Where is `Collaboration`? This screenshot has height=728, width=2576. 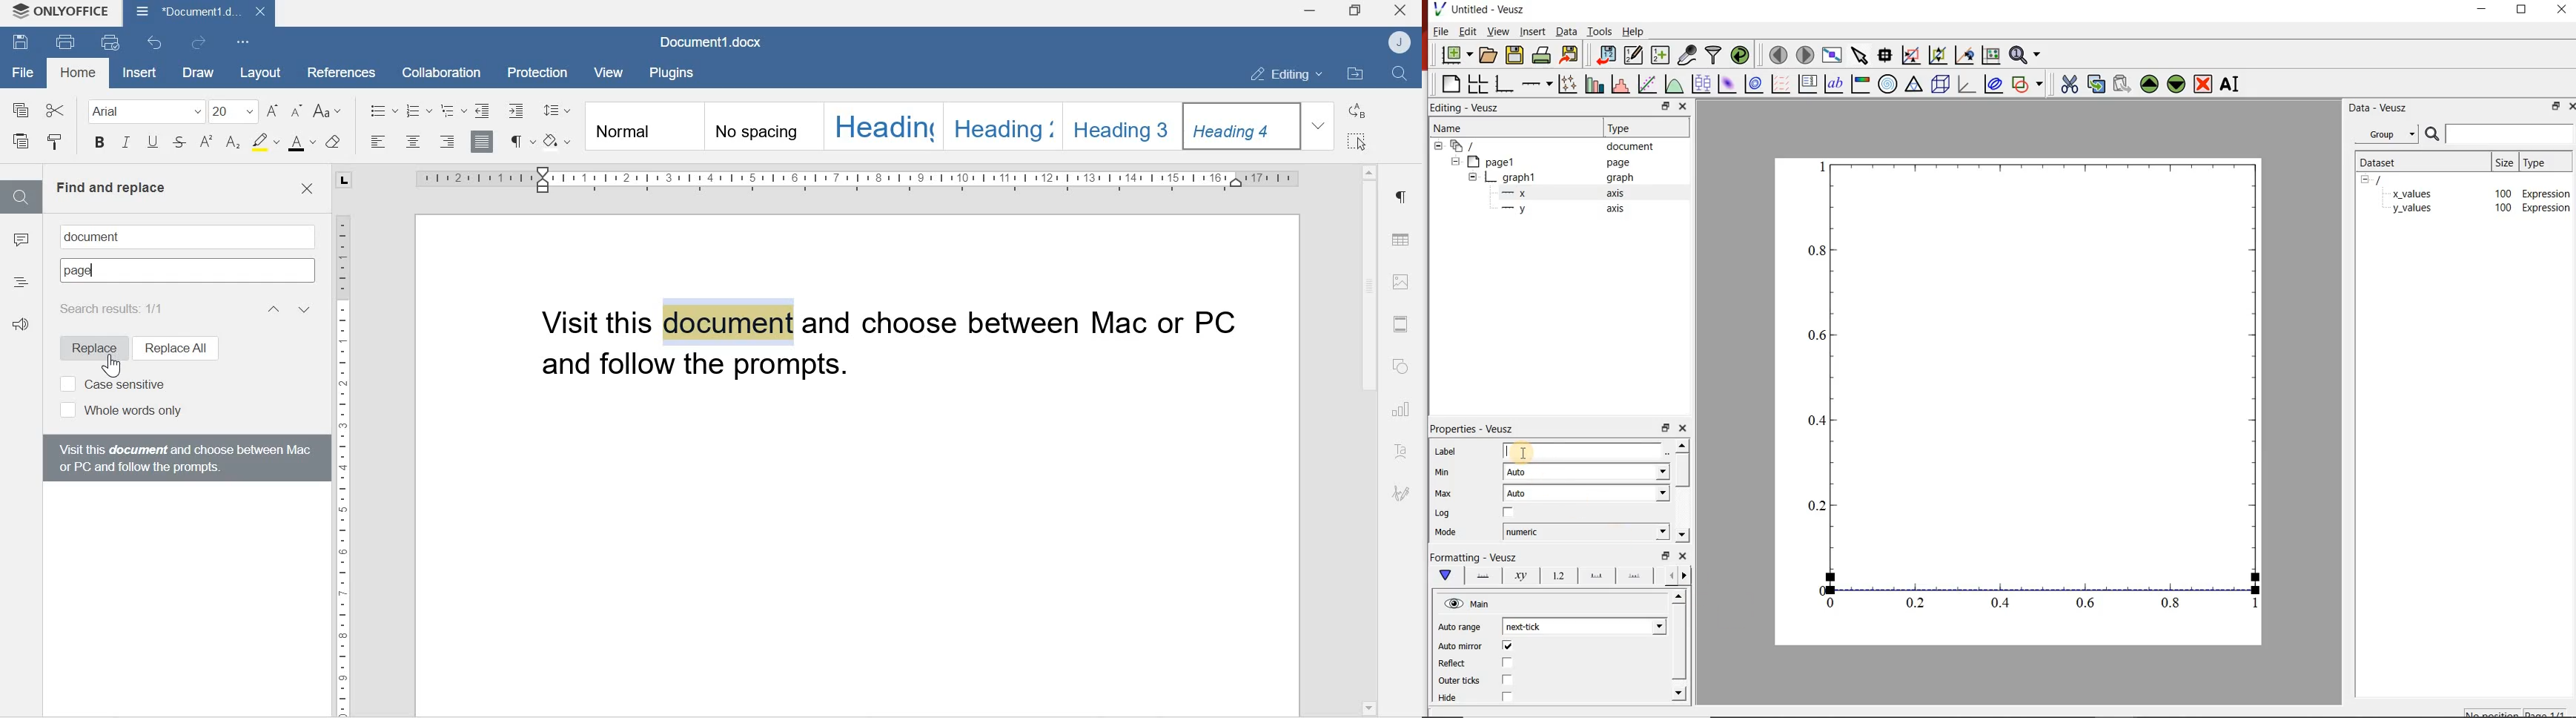 Collaboration is located at coordinates (436, 71).